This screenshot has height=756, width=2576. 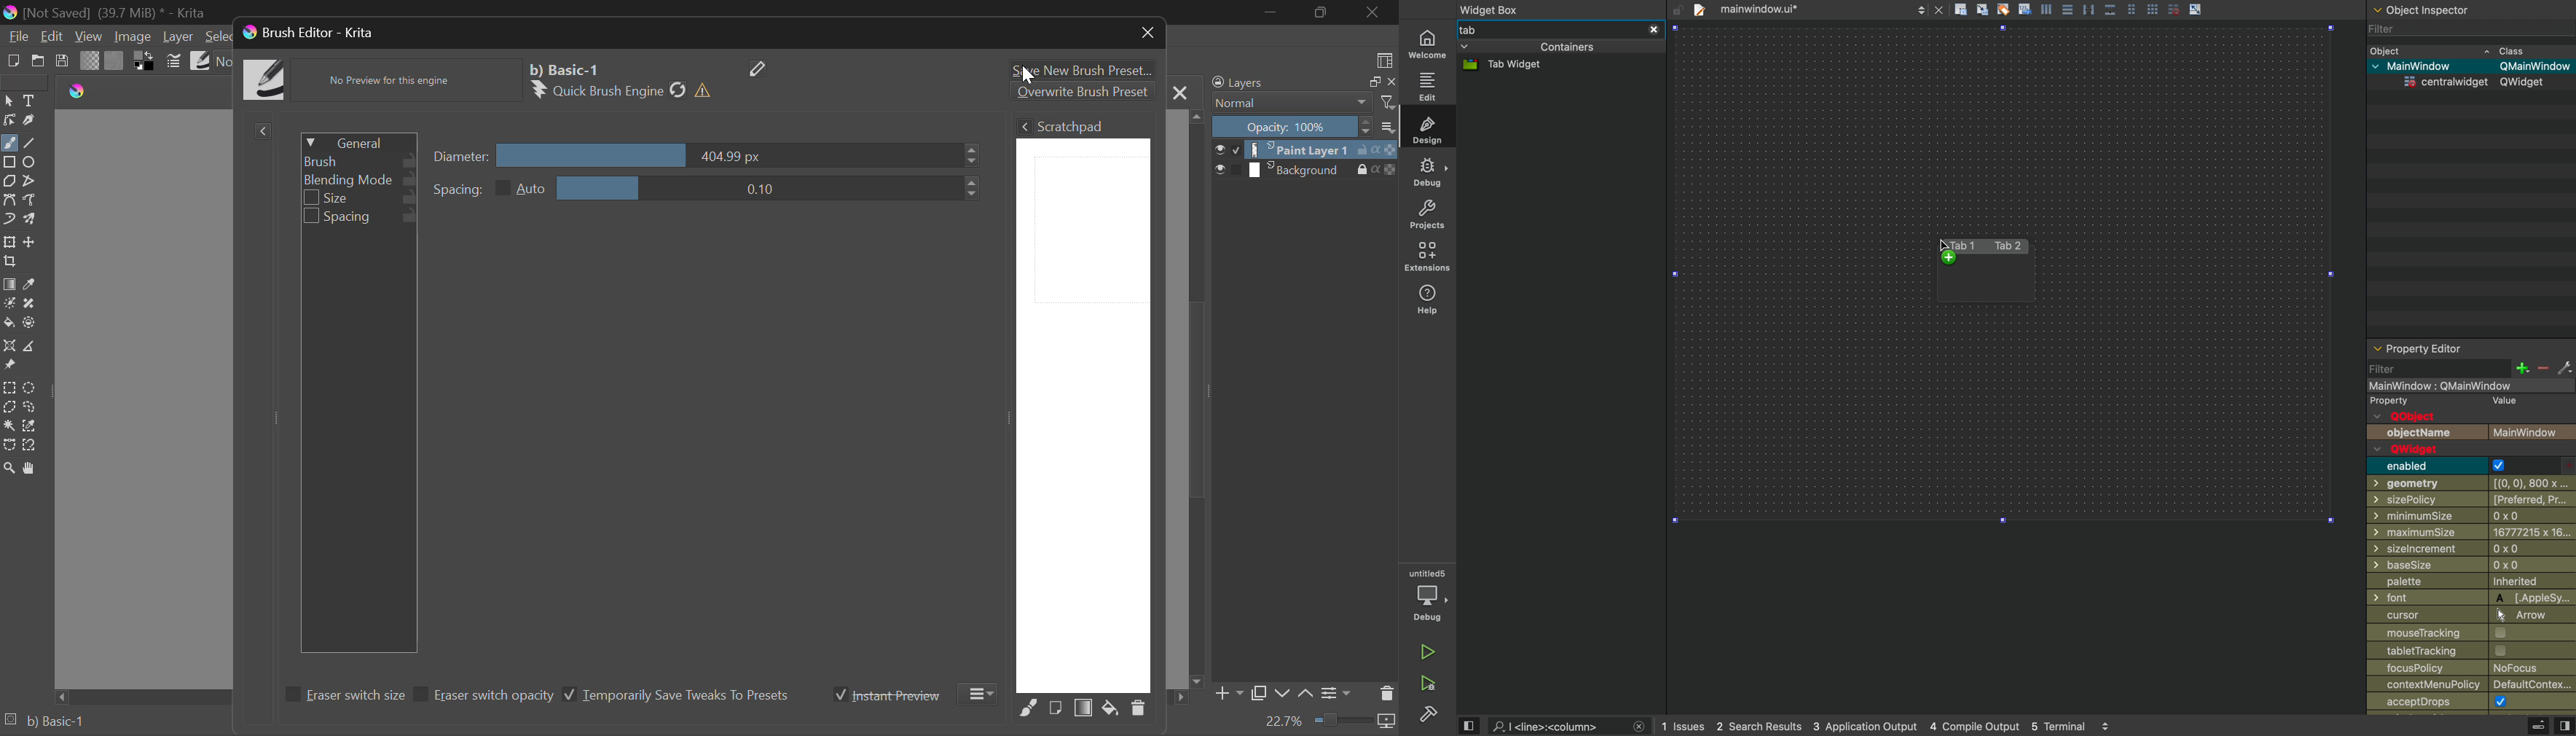 What do you see at coordinates (1386, 692) in the screenshot?
I see `Delete Layer` at bounding box center [1386, 692].